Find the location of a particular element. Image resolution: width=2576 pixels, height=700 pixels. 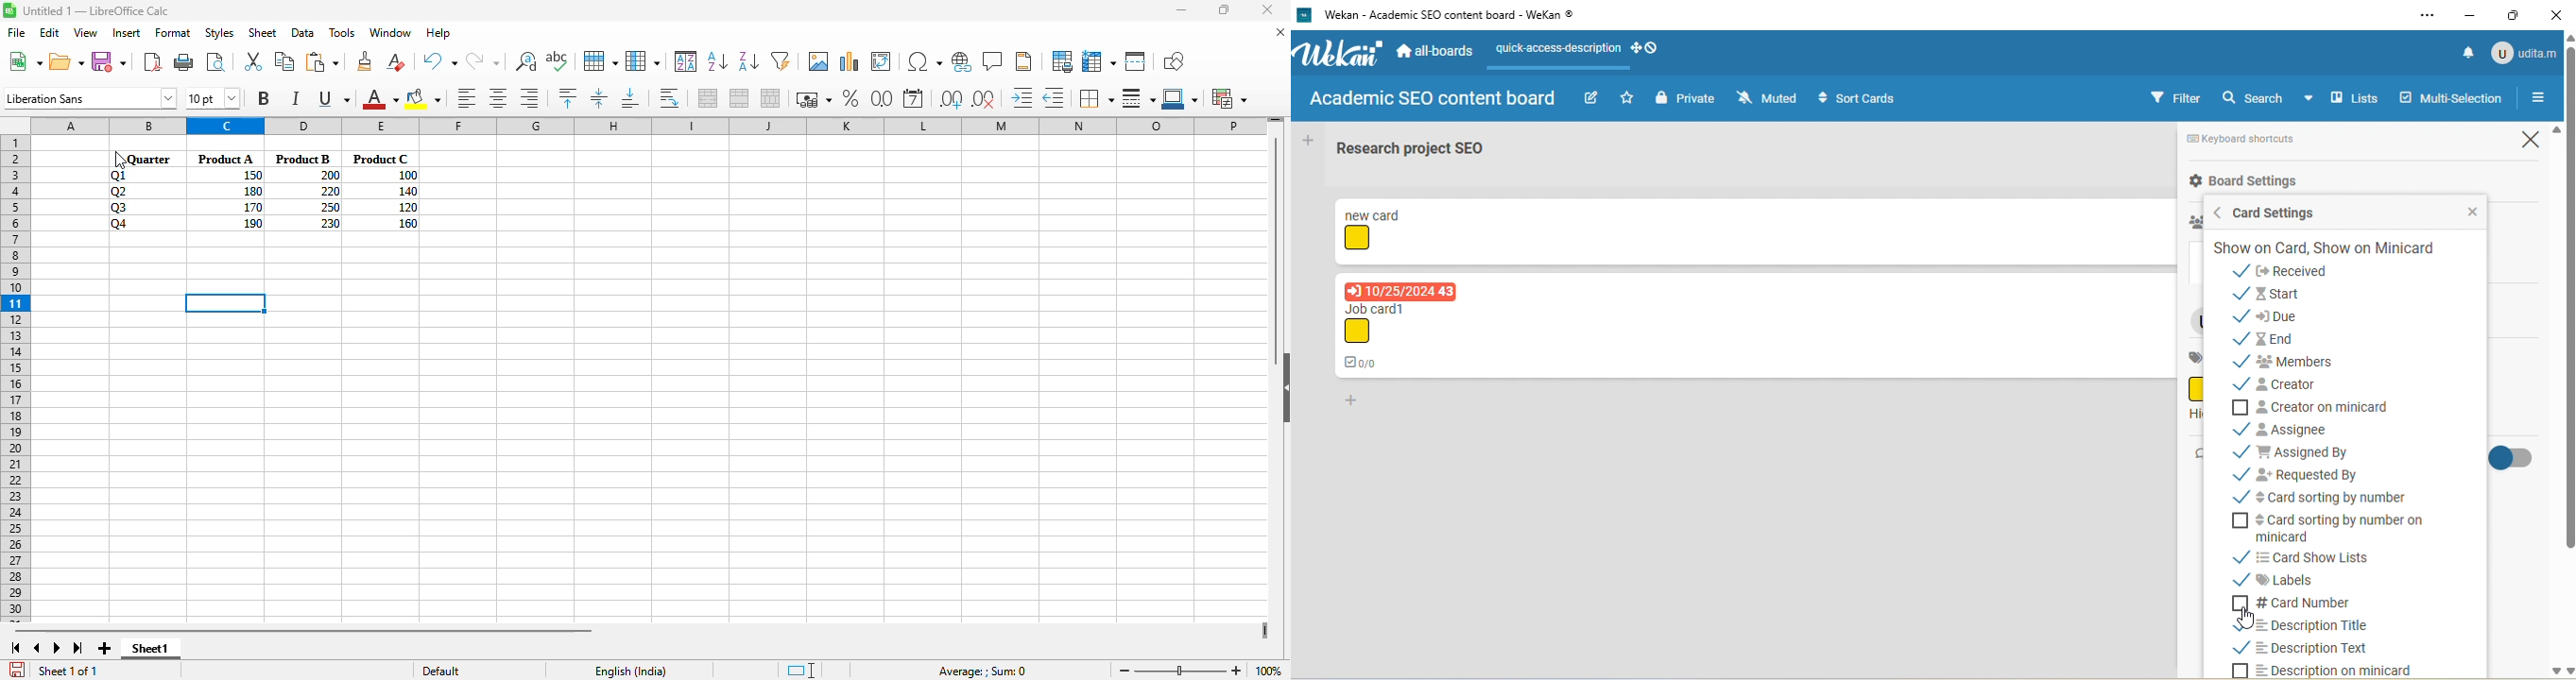

center vertically is located at coordinates (599, 97).